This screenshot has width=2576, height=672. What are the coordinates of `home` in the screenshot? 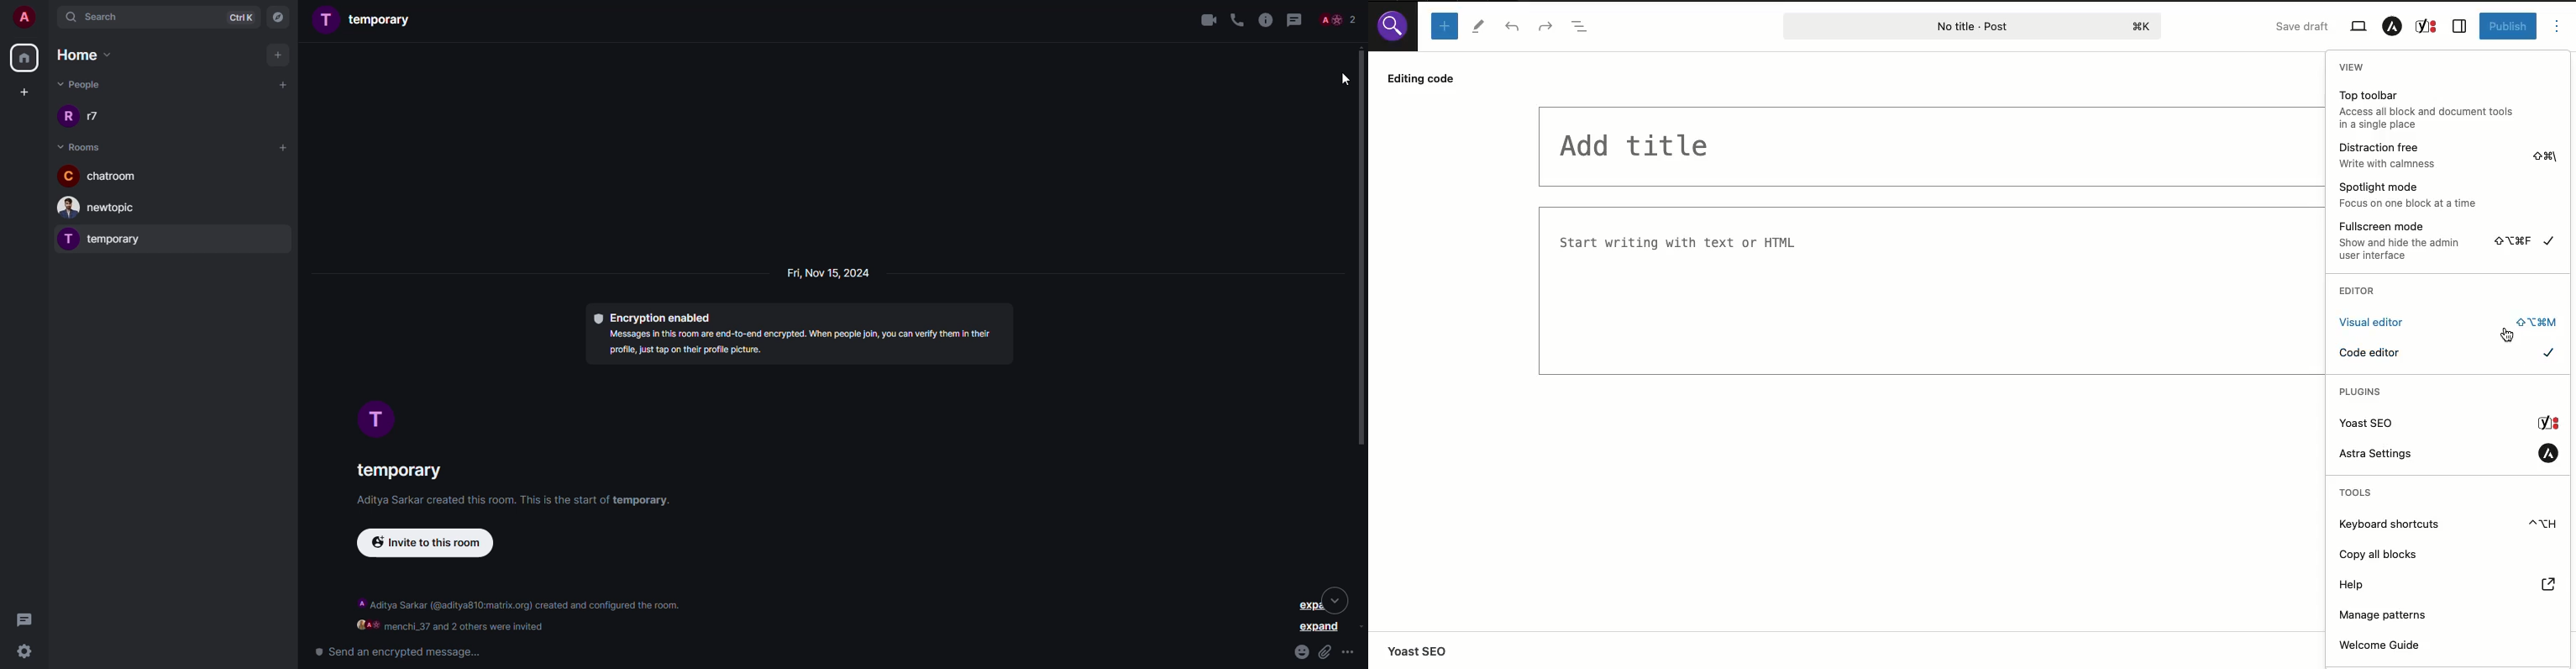 It's located at (26, 58).